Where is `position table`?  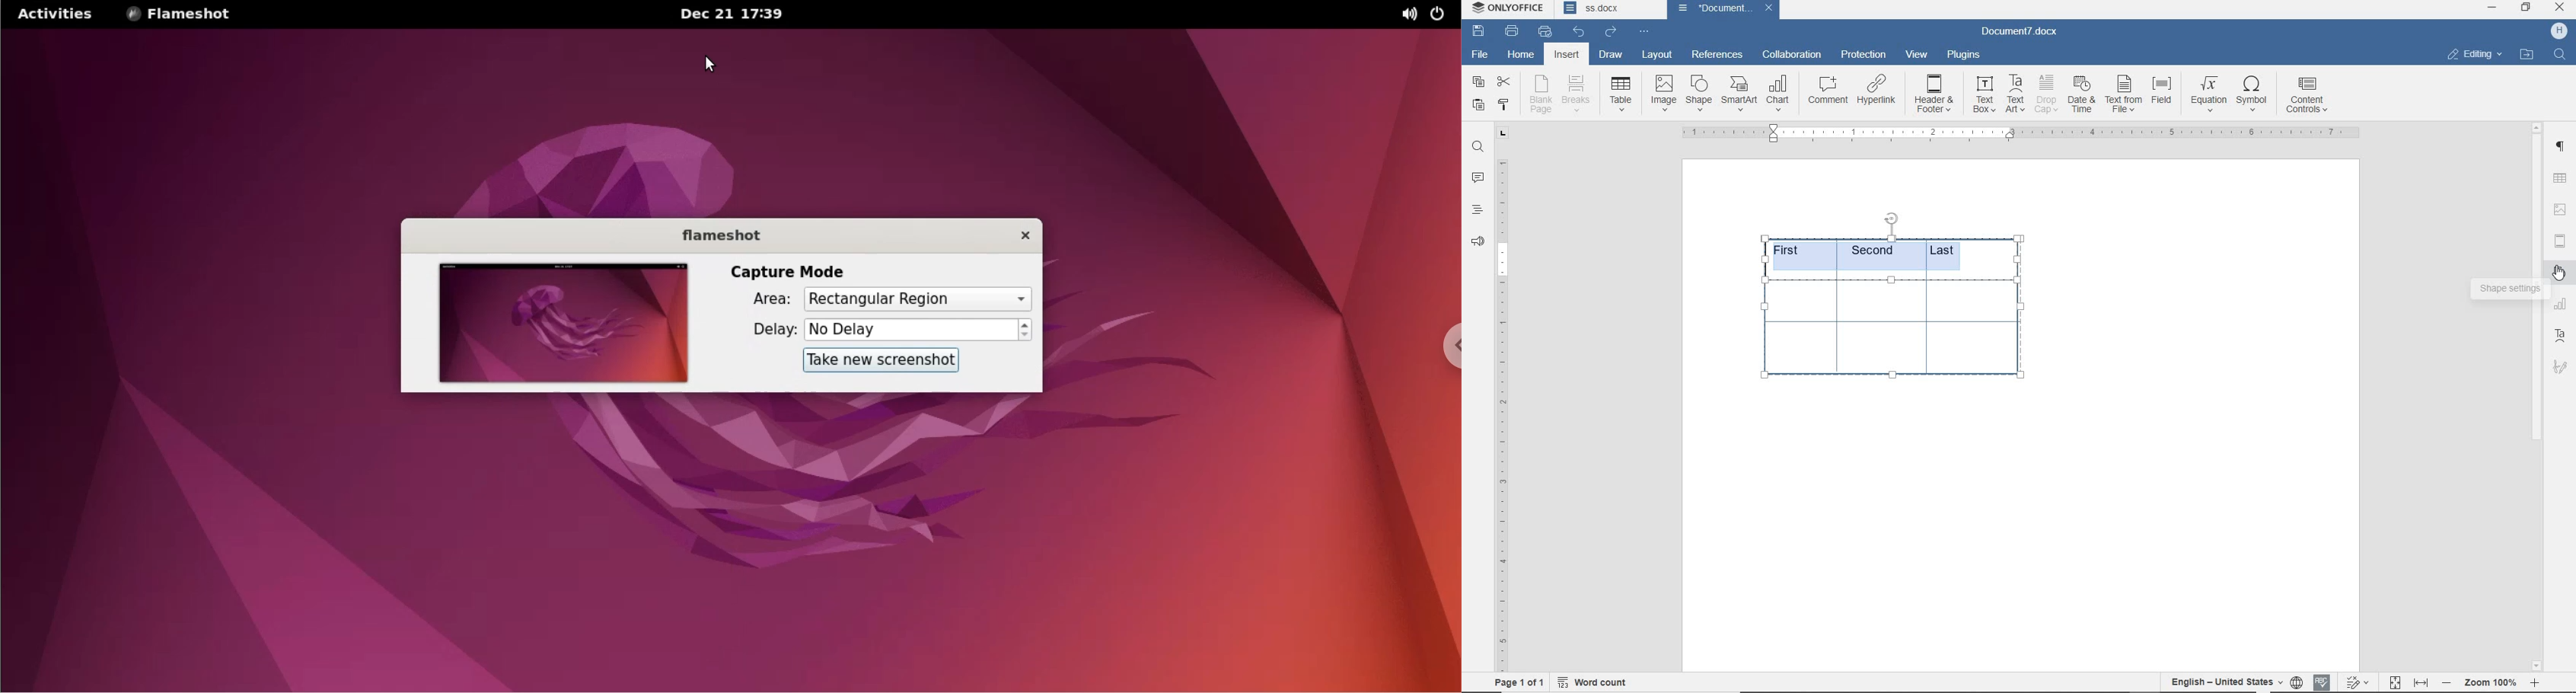
position table is located at coordinates (1894, 215).